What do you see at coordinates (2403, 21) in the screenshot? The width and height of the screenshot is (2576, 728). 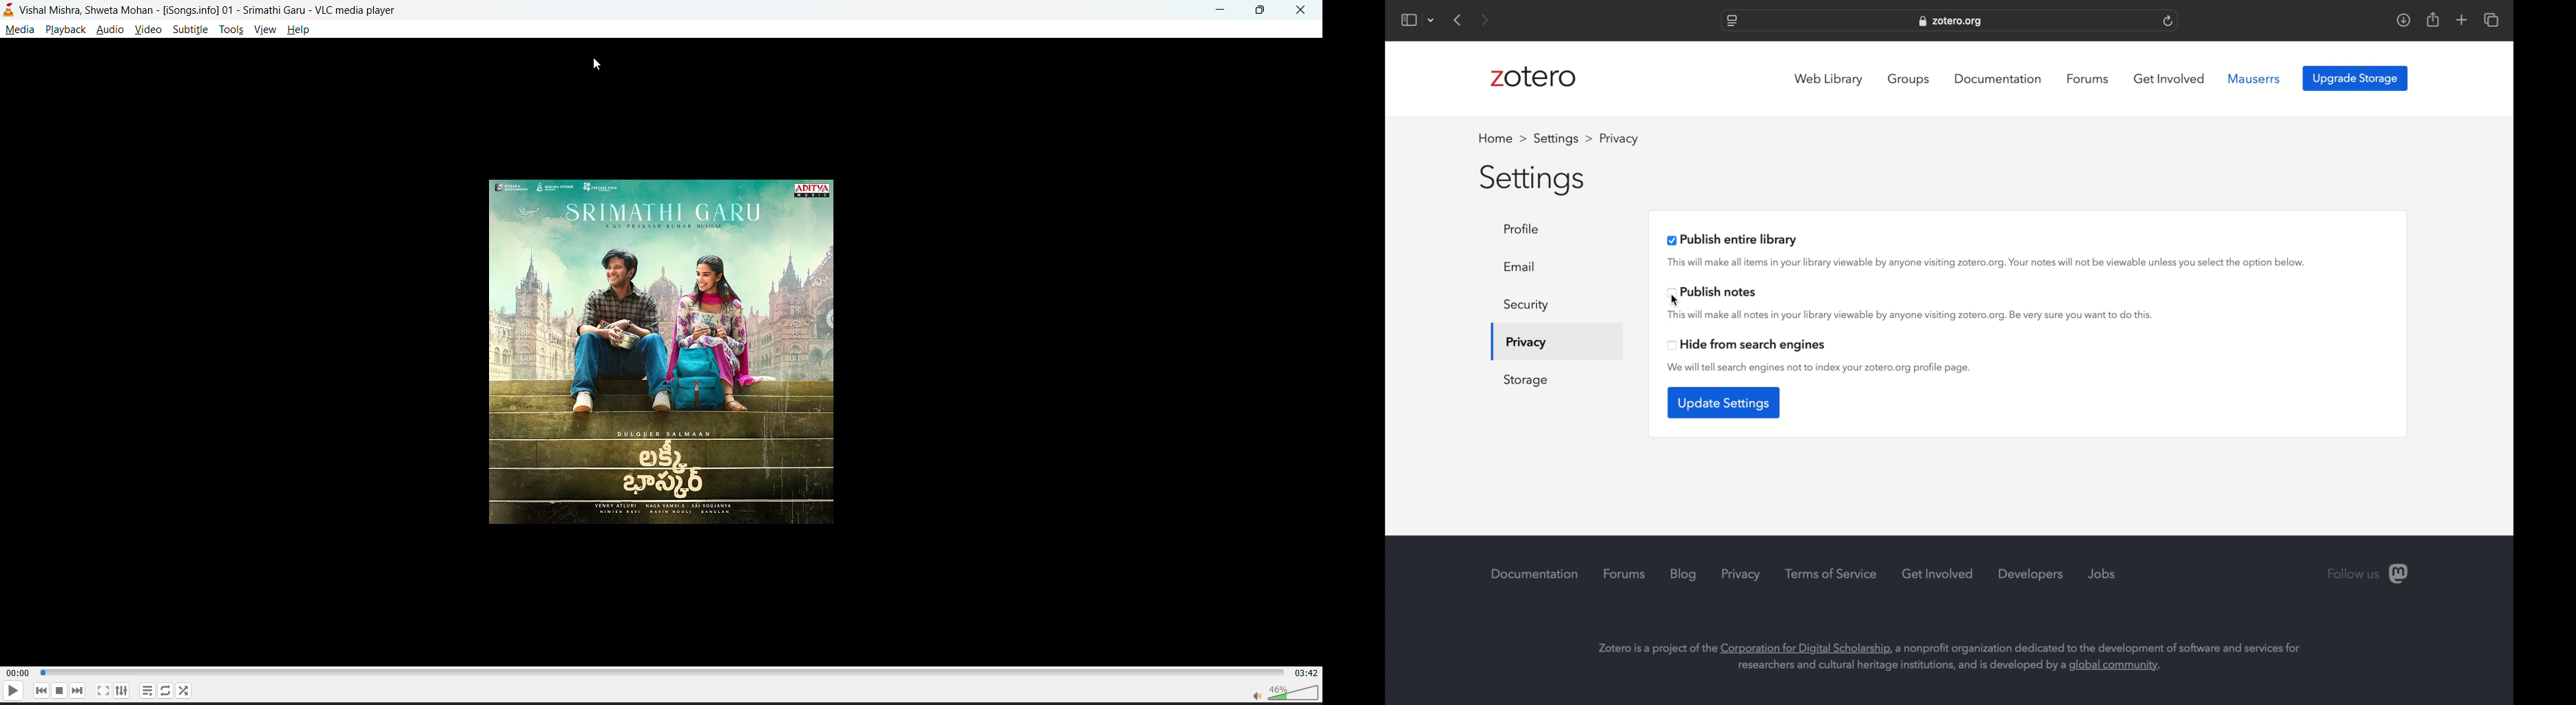 I see `downloads` at bounding box center [2403, 21].